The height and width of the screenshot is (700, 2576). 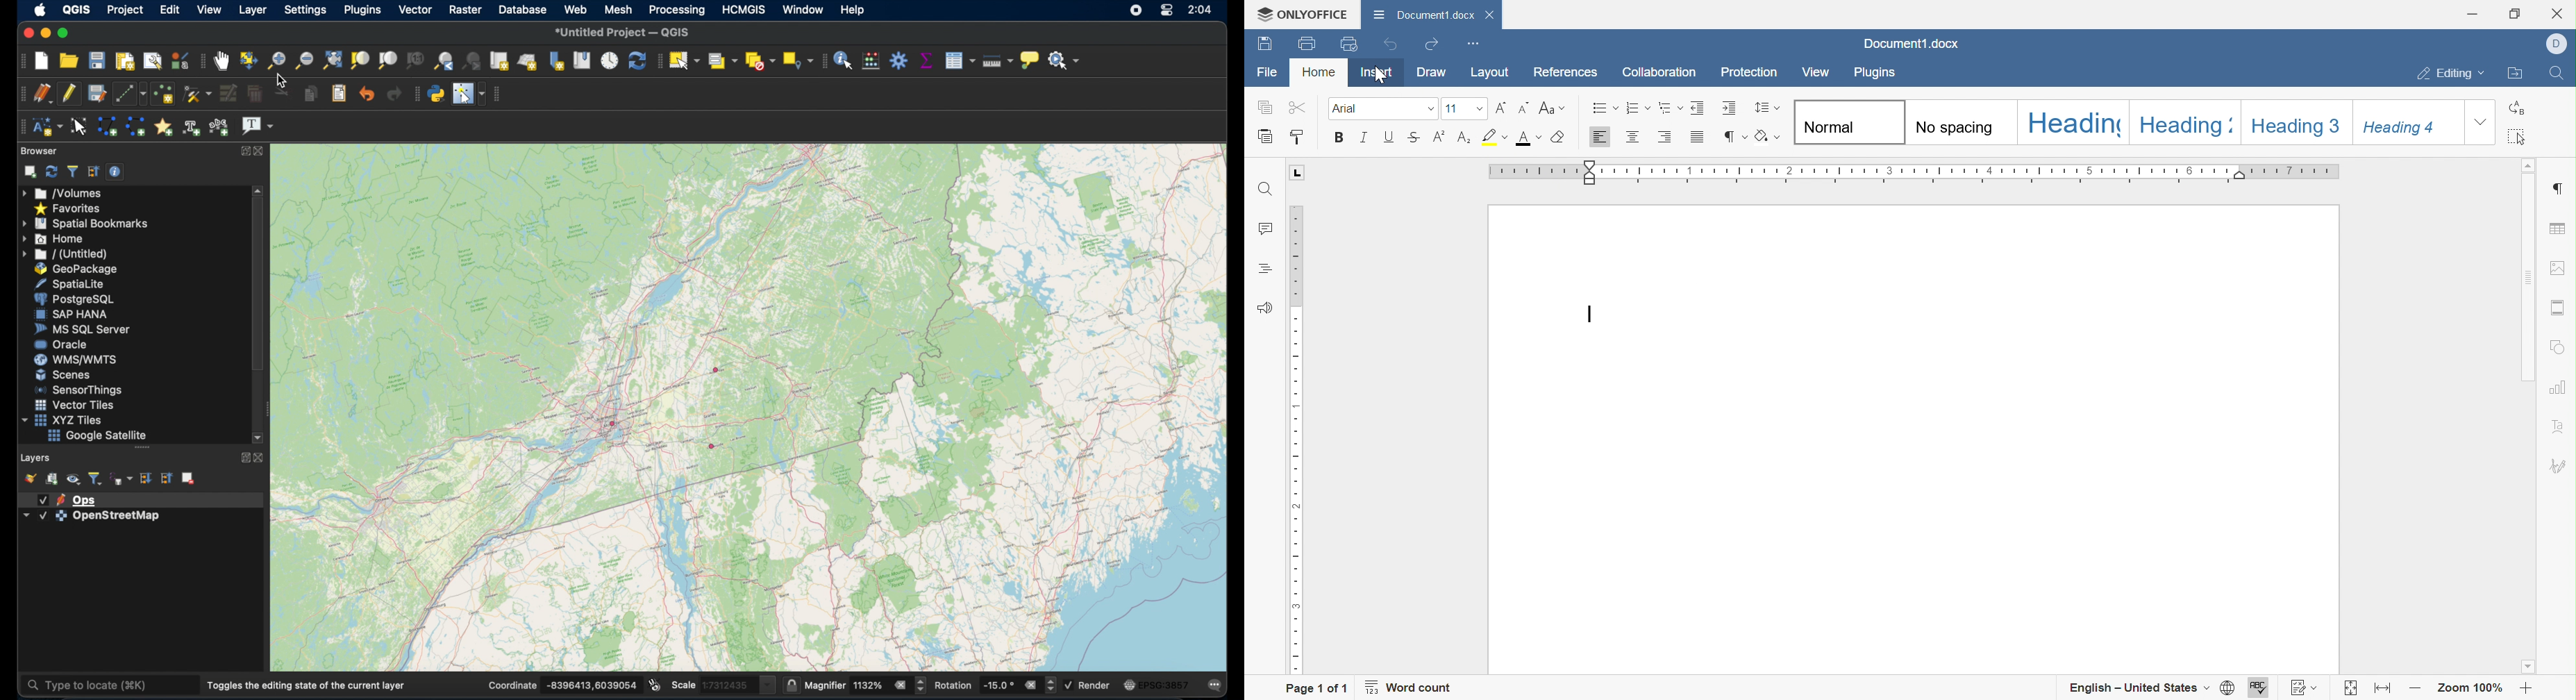 What do you see at coordinates (63, 254) in the screenshot?
I see `untitled` at bounding box center [63, 254].